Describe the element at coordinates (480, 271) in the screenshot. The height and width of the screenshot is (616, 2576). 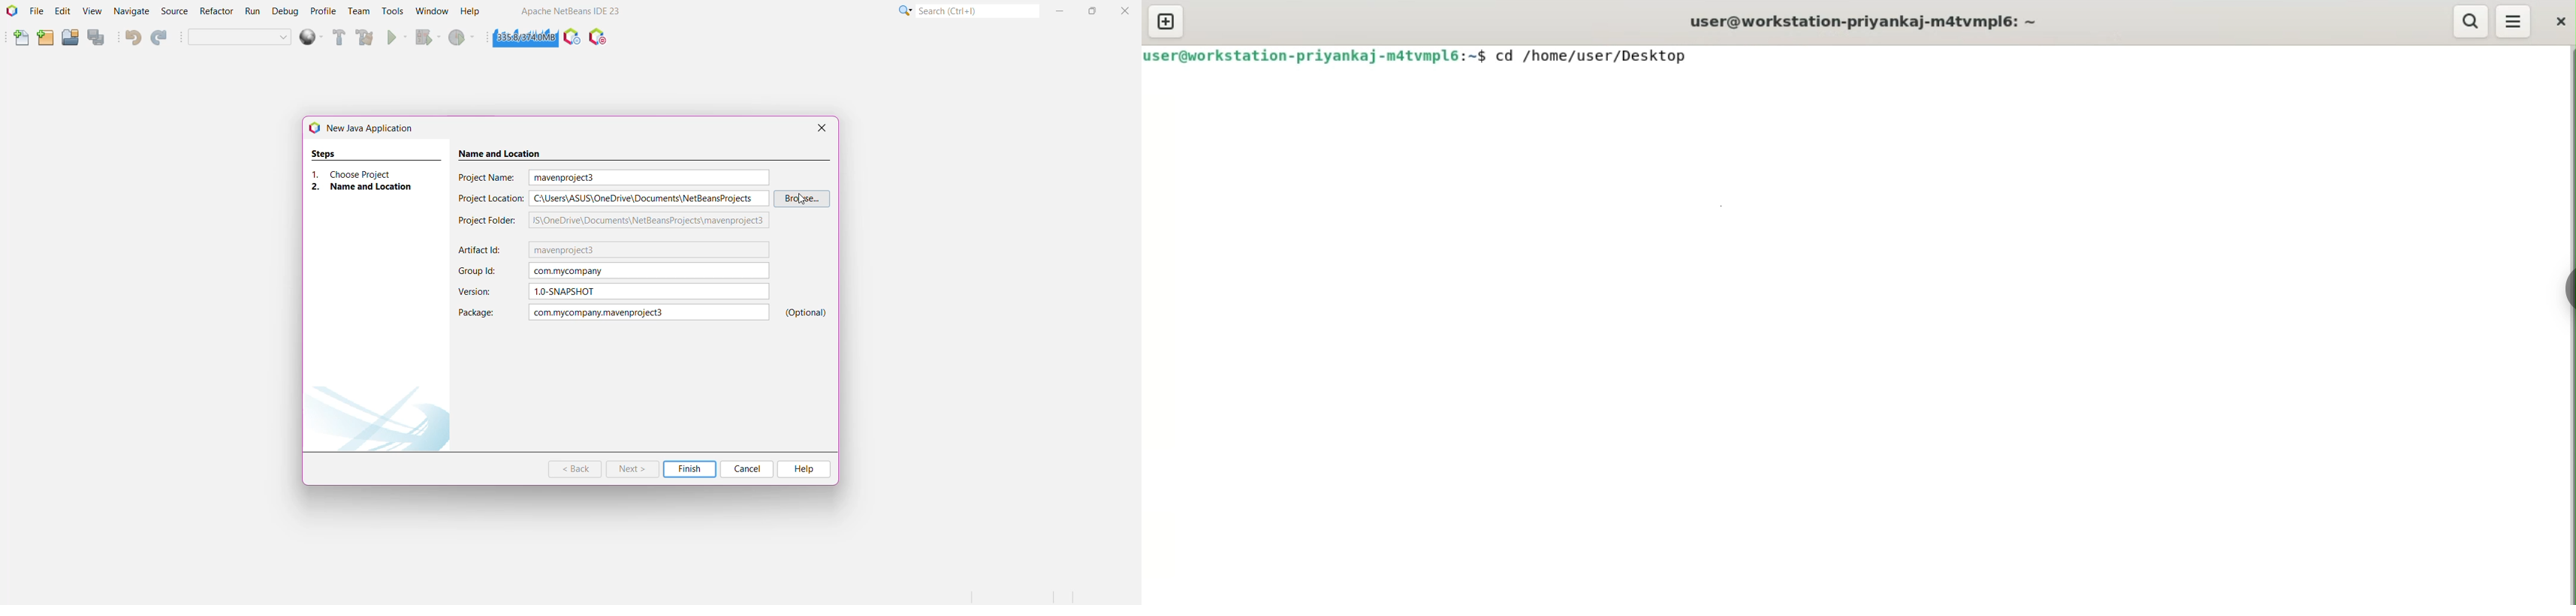
I see `Group Id` at that location.